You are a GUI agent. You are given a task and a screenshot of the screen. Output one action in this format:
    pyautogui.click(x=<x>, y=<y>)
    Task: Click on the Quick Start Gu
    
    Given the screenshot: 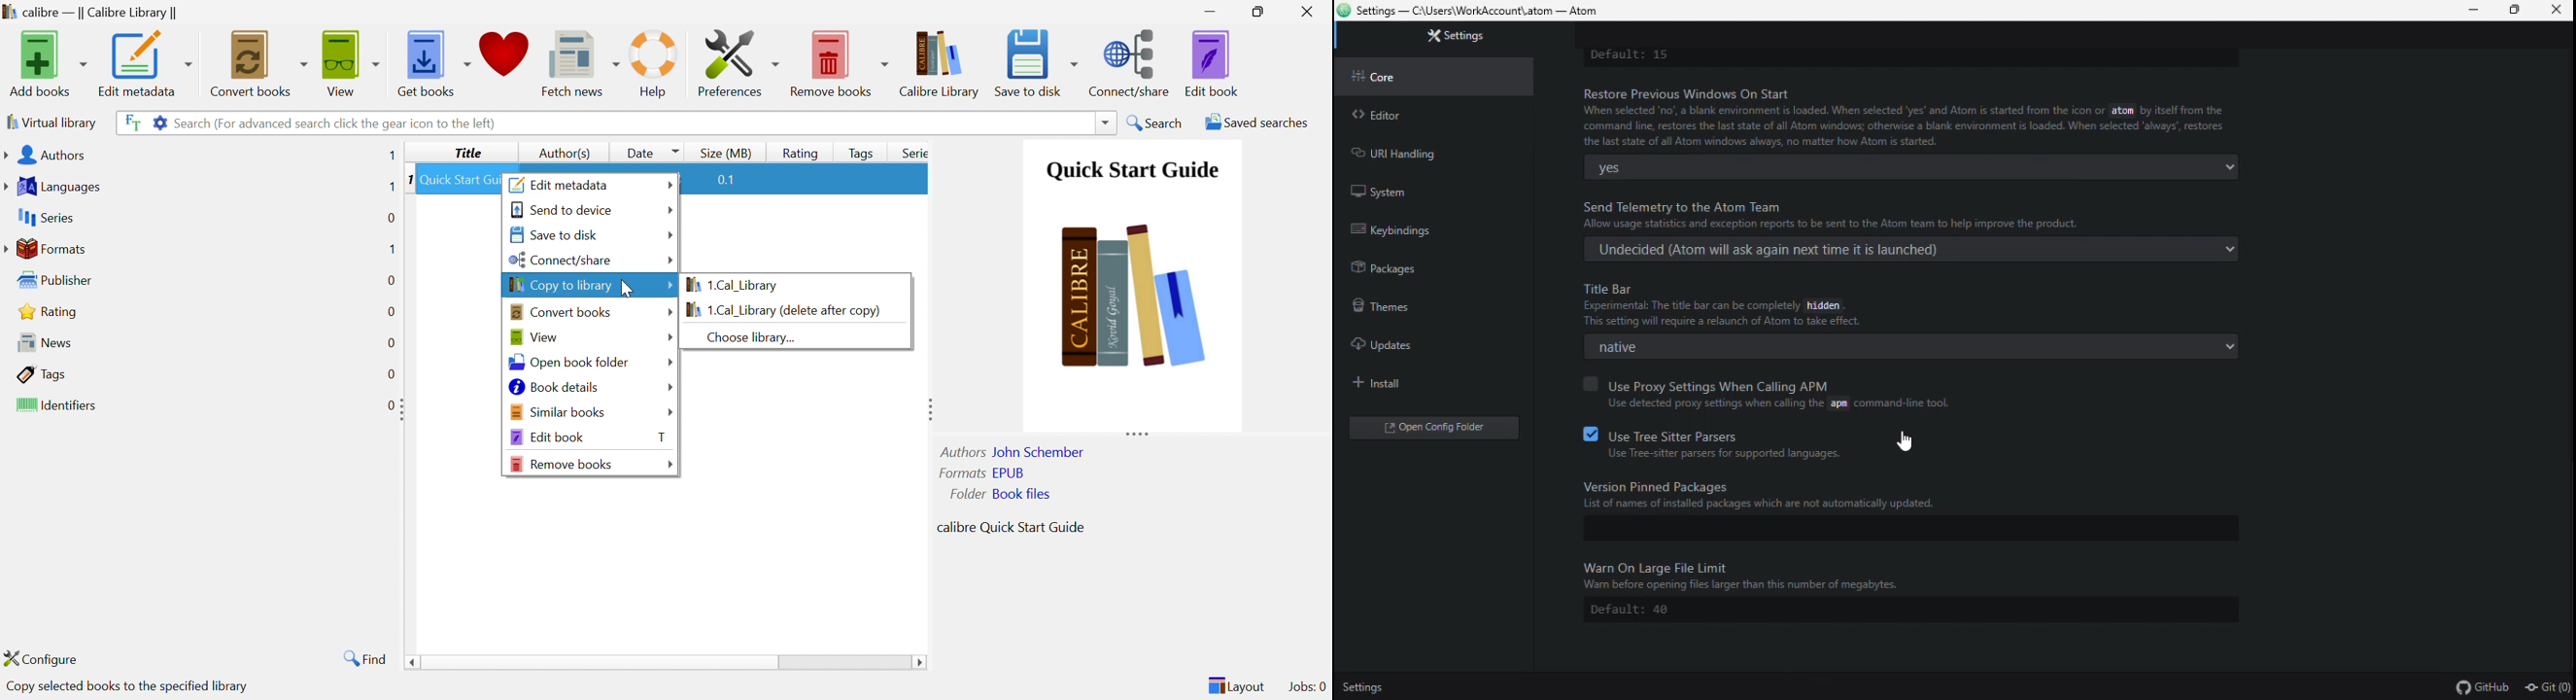 What is the action you would take?
    pyautogui.click(x=459, y=181)
    